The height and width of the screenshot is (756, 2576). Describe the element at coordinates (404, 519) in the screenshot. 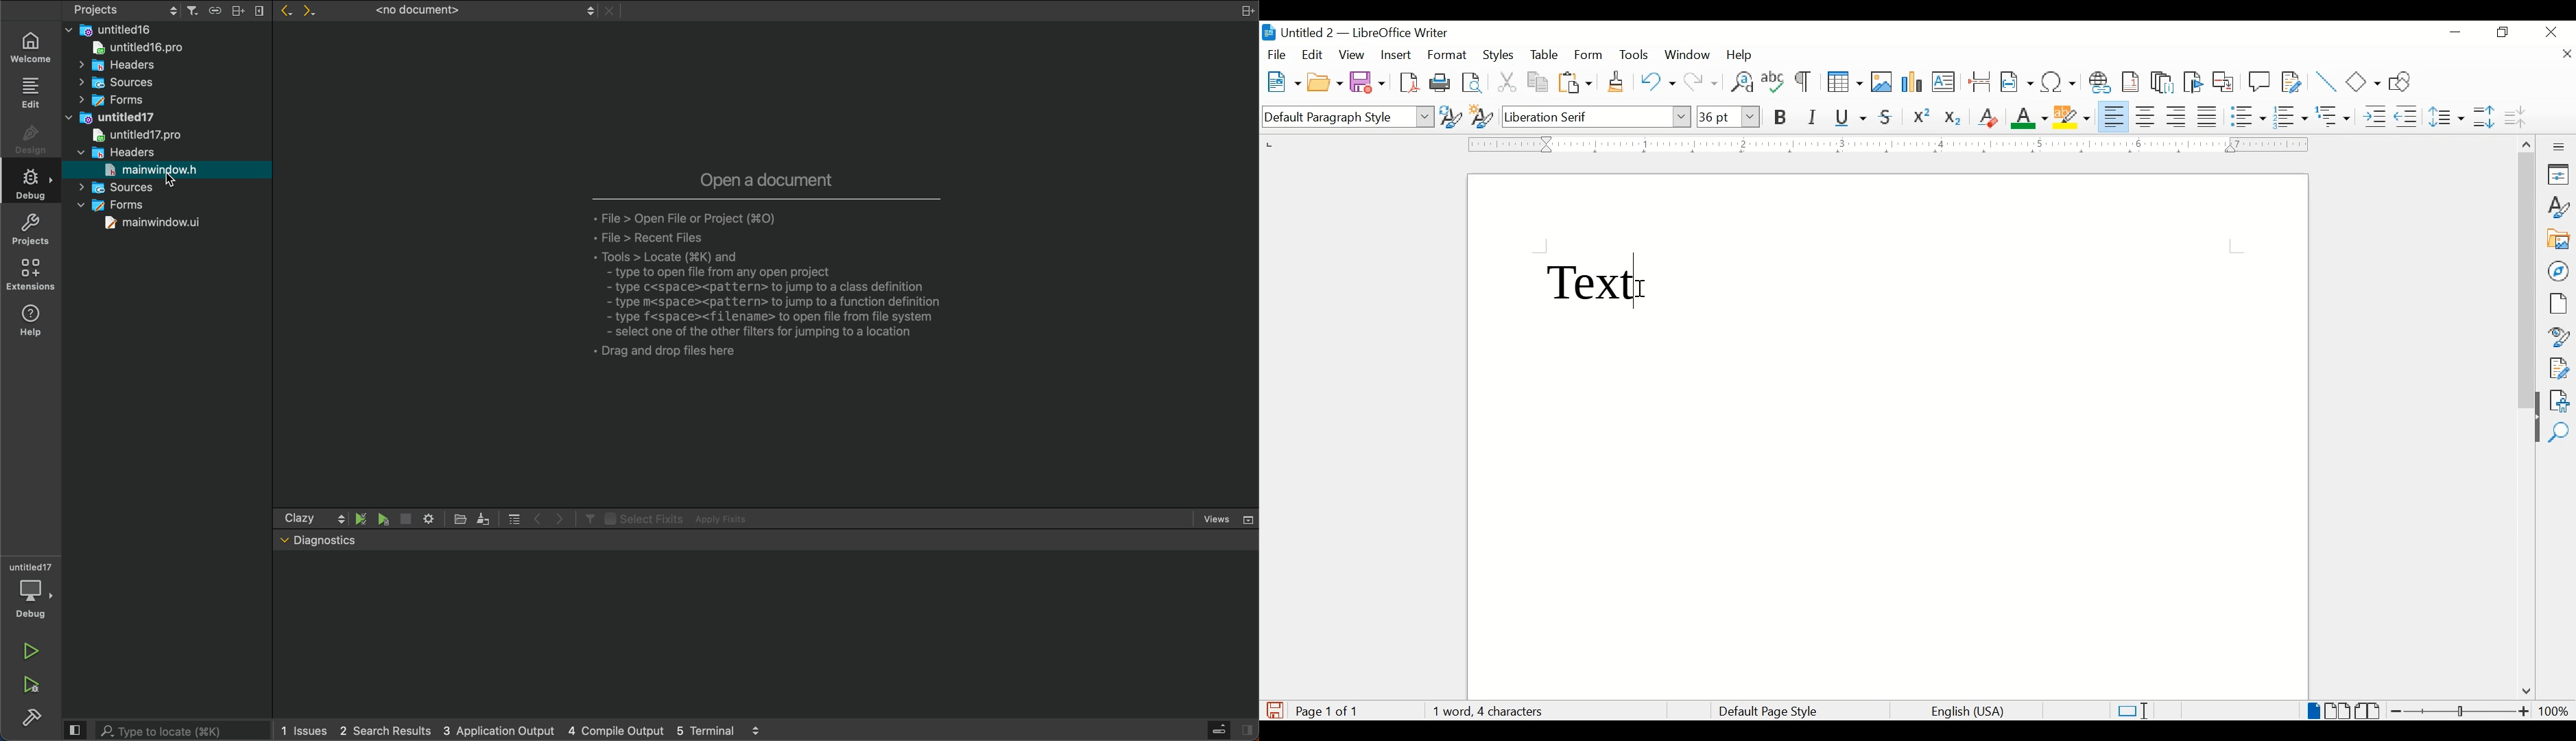

I see `Stop` at that location.